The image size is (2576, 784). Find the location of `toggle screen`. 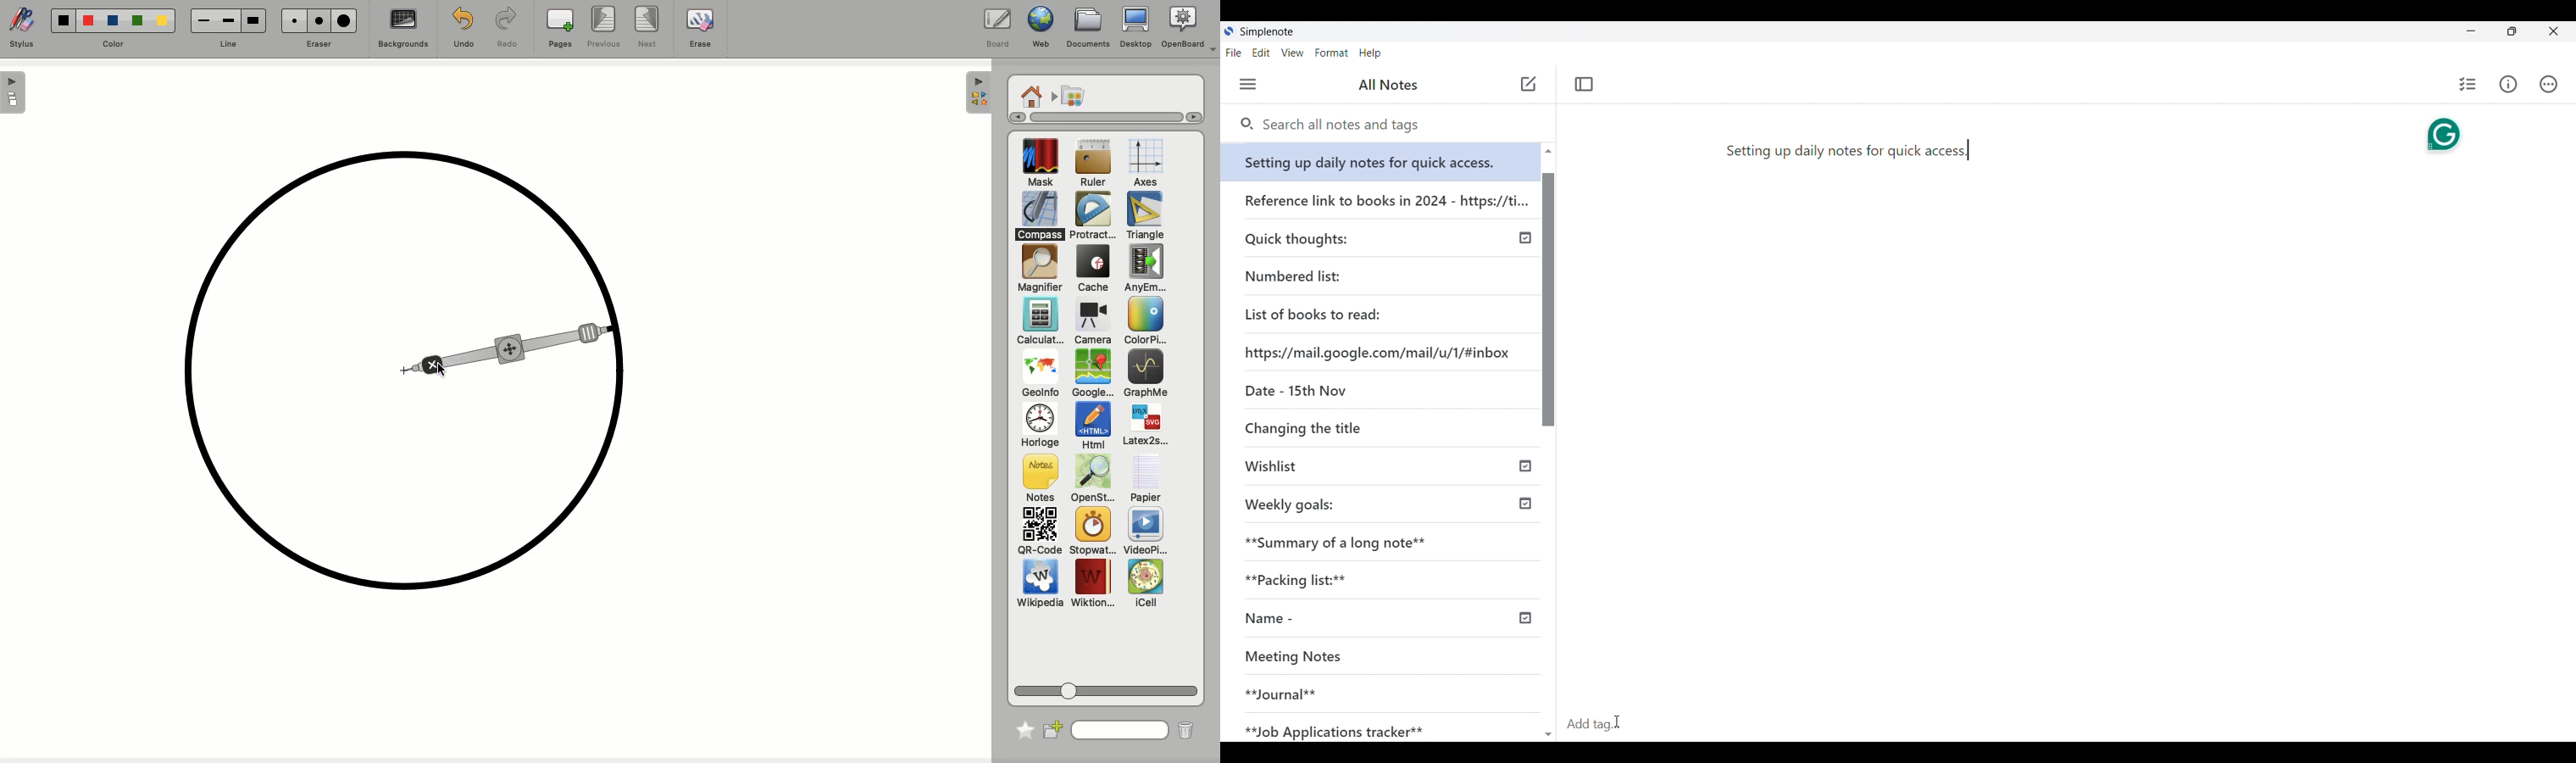

toggle screen is located at coordinates (2512, 31).